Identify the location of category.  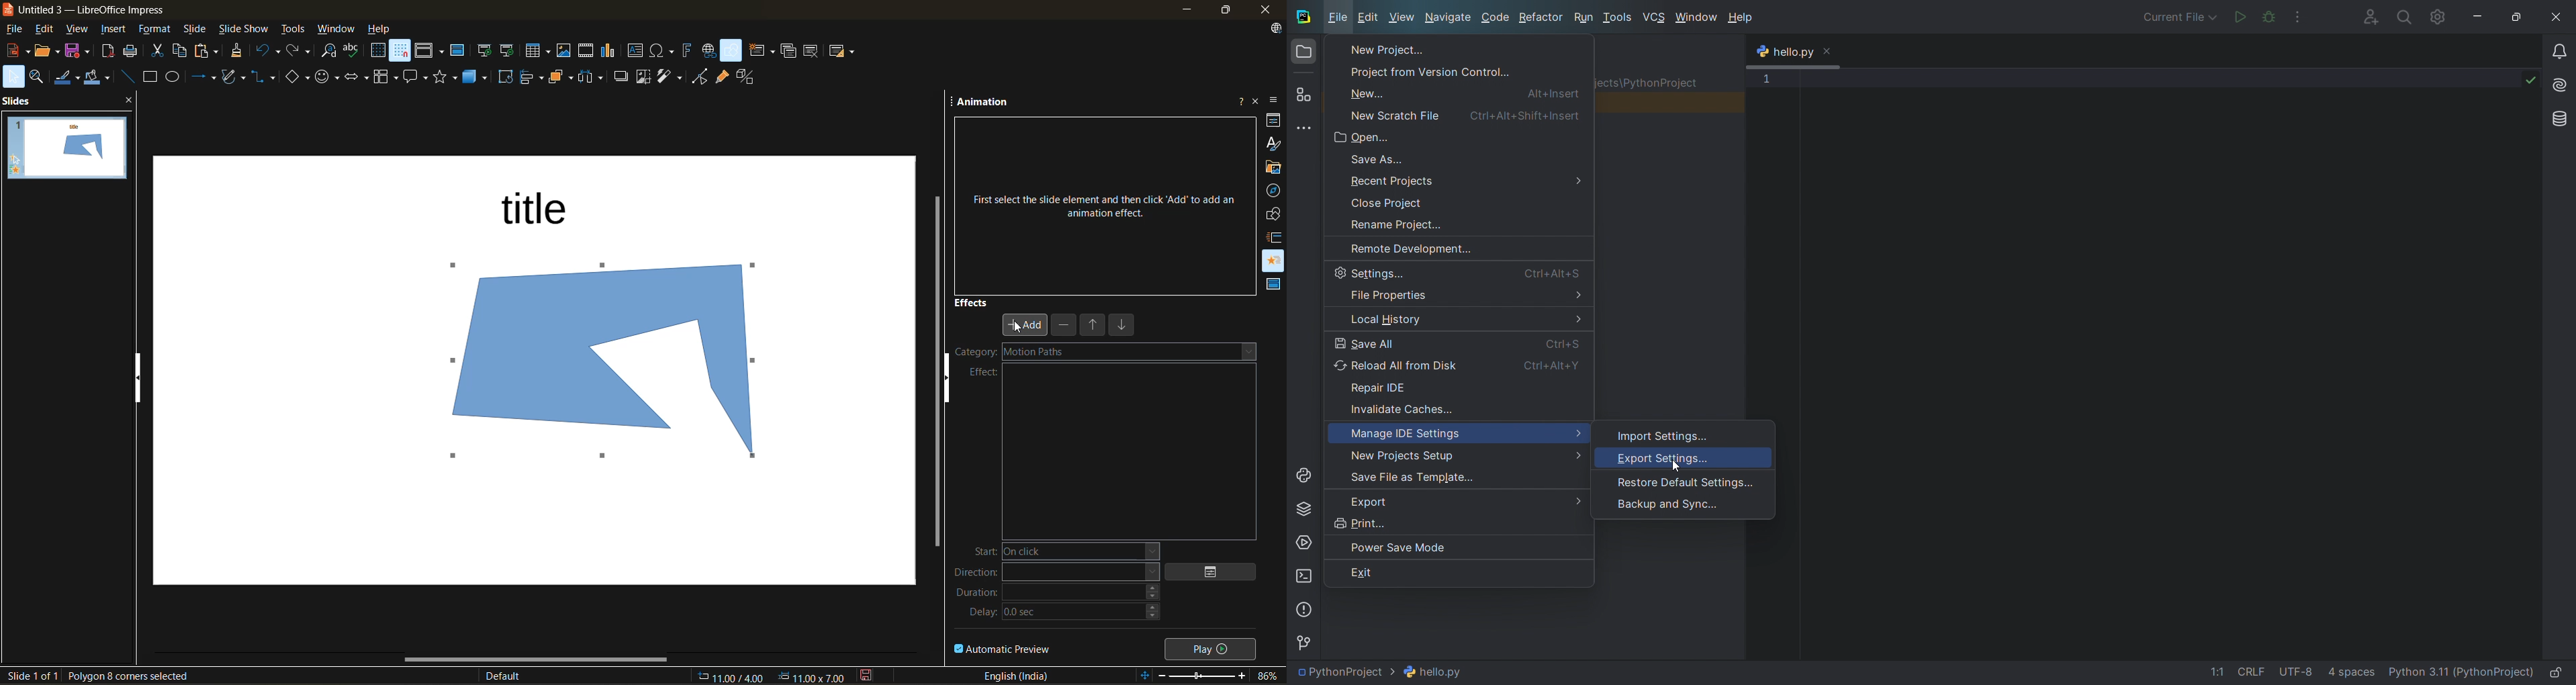
(974, 355).